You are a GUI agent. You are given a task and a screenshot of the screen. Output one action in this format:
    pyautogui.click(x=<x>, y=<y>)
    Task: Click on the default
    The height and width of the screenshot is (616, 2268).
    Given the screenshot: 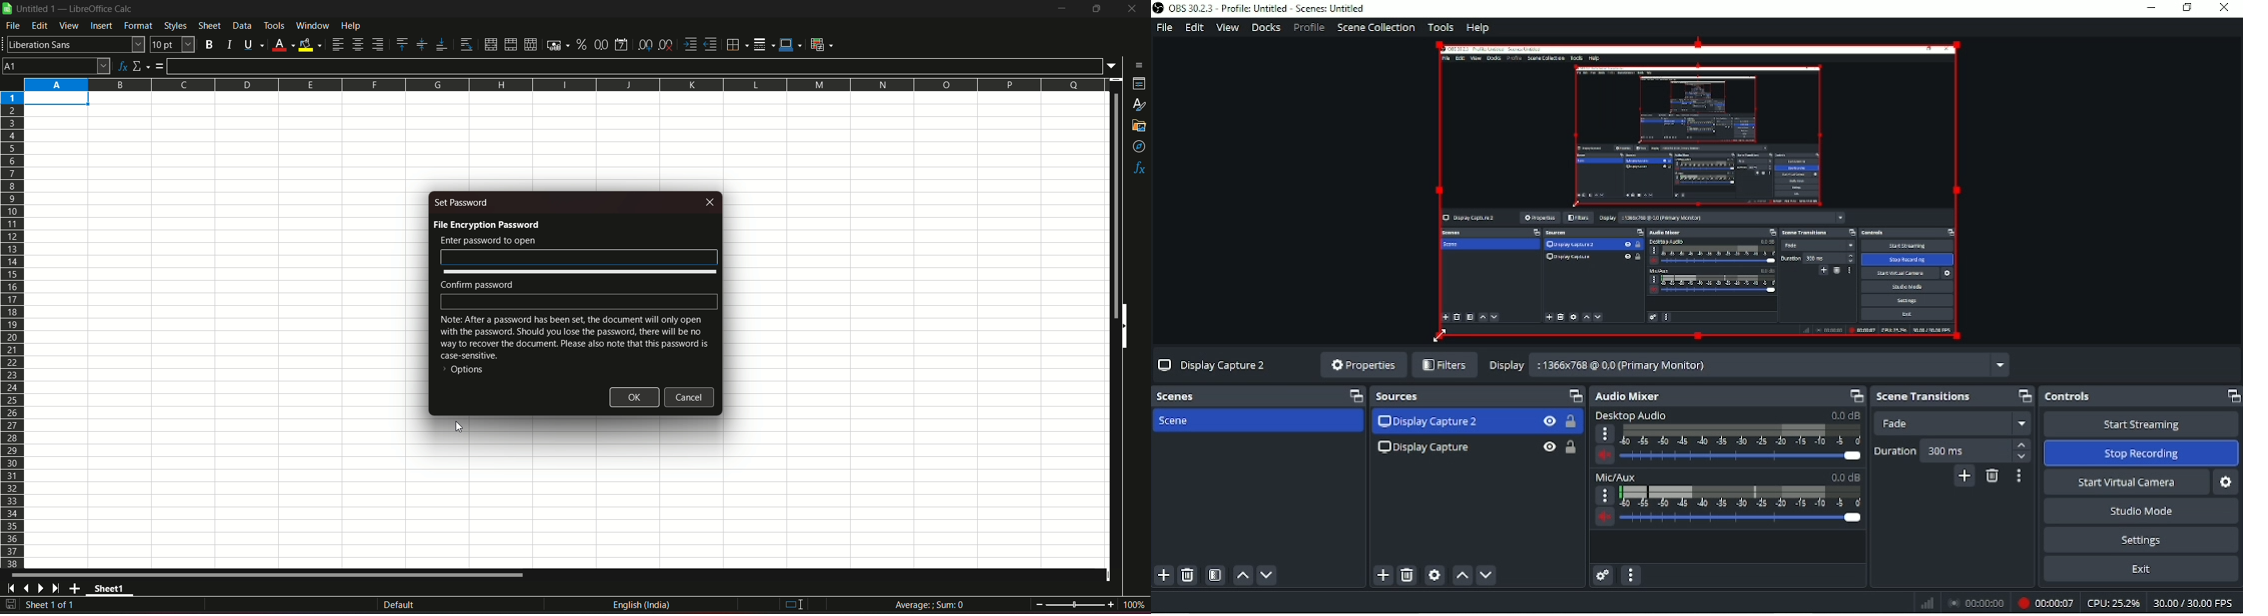 What is the action you would take?
    pyautogui.click(x=399, y=604)
    